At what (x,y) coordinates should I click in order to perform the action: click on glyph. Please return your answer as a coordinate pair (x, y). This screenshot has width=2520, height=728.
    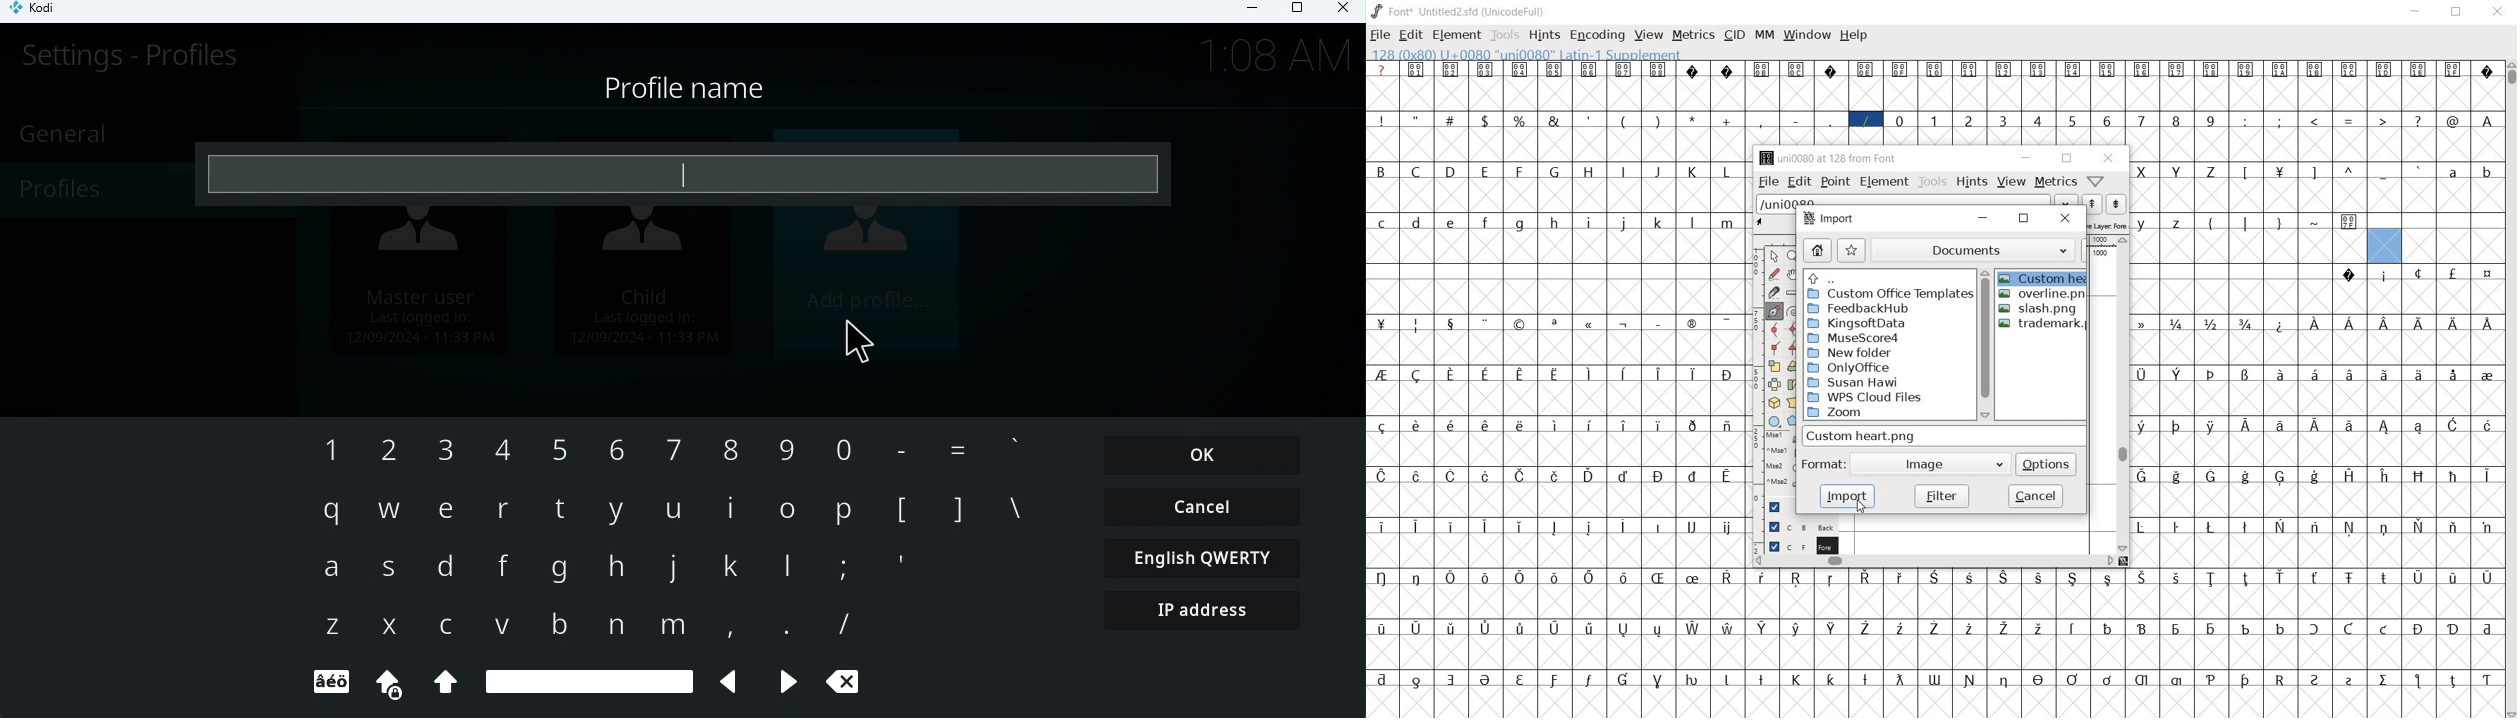
    Looking at the image, I should click on (1520, 680).